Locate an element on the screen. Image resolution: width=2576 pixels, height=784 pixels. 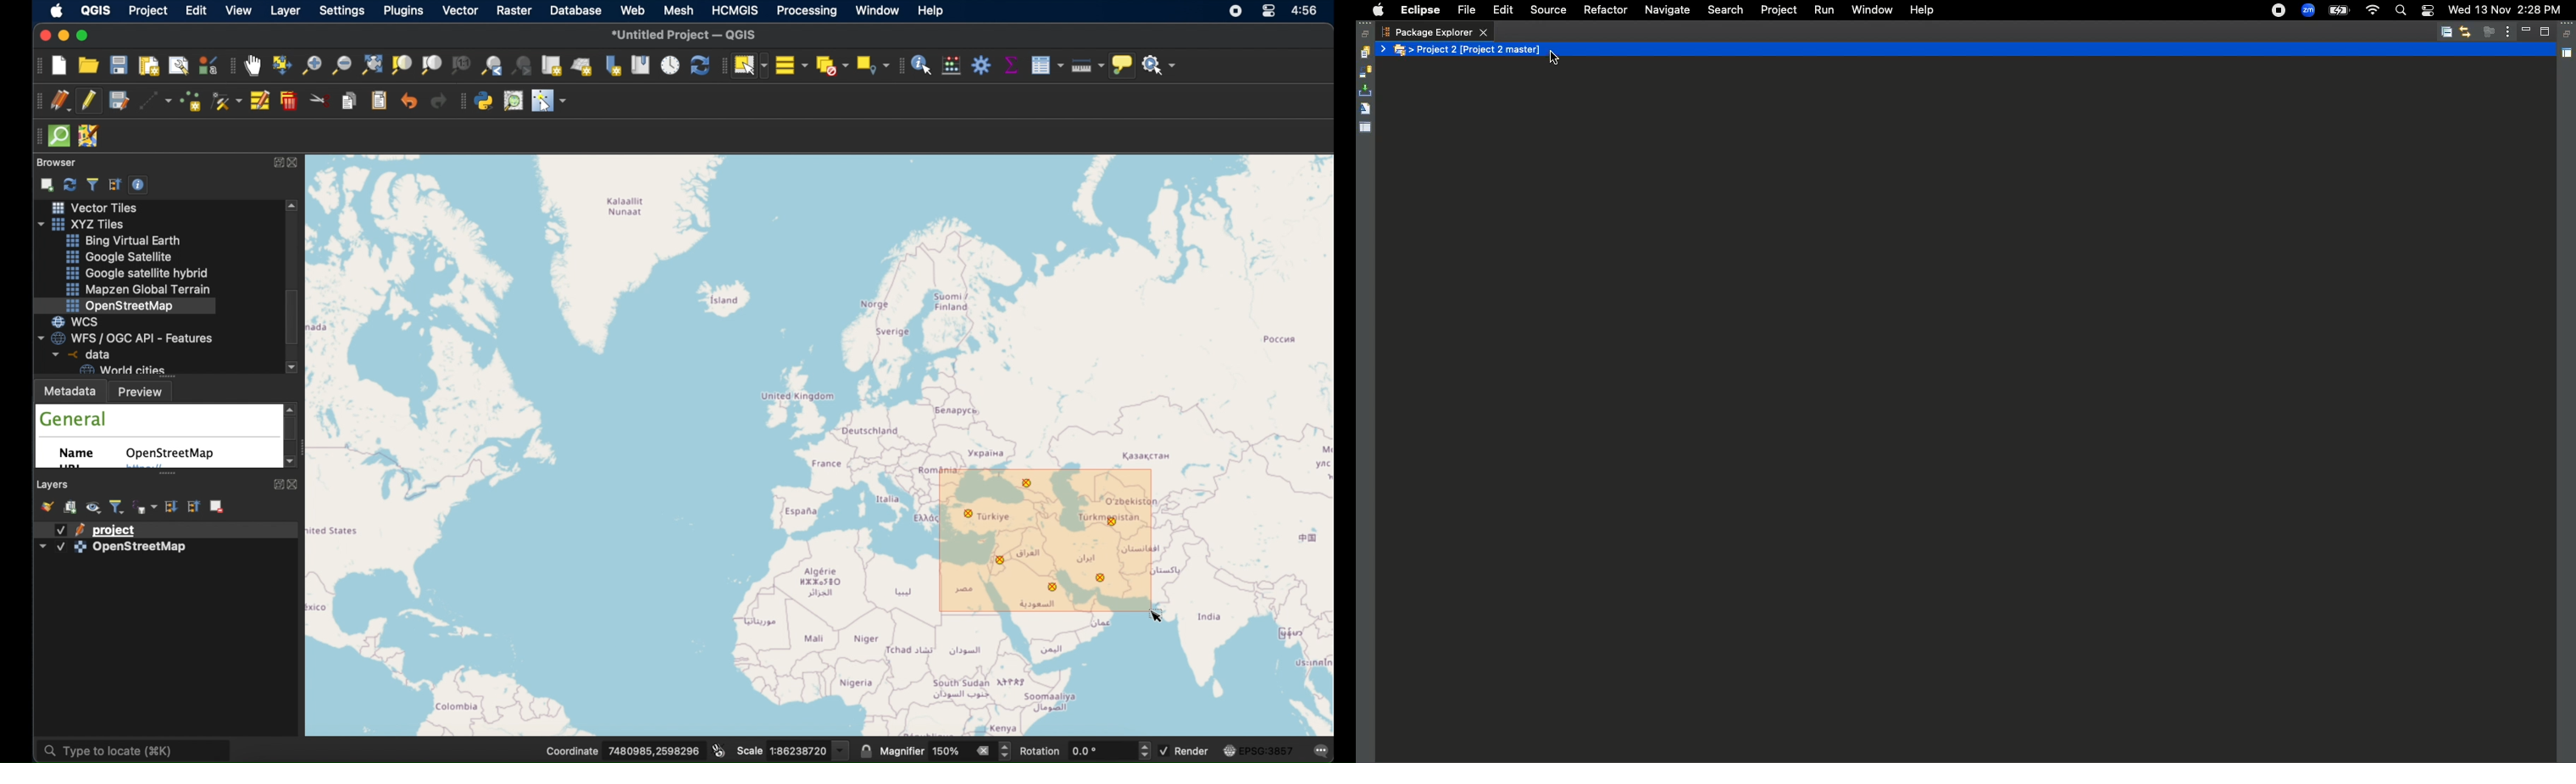
Increase or decrease rotation is located at coordinates (1143, 750).